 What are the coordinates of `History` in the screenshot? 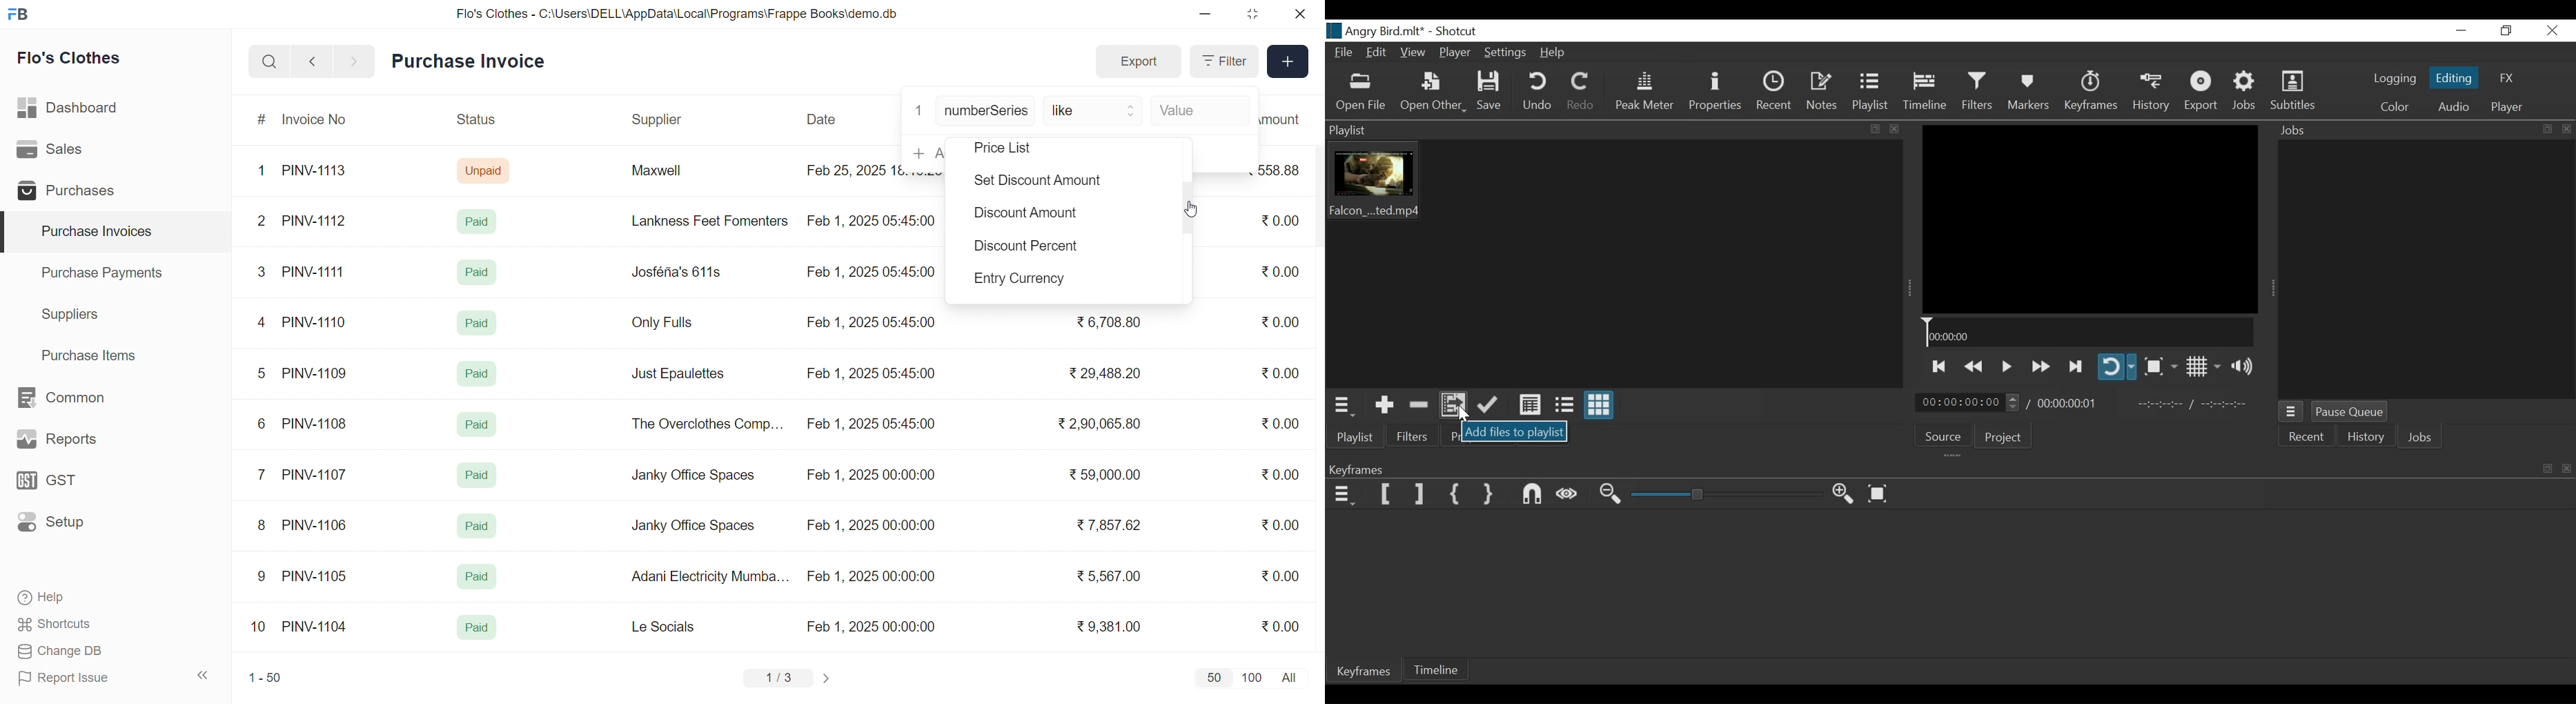 It's located at (2366, 436).